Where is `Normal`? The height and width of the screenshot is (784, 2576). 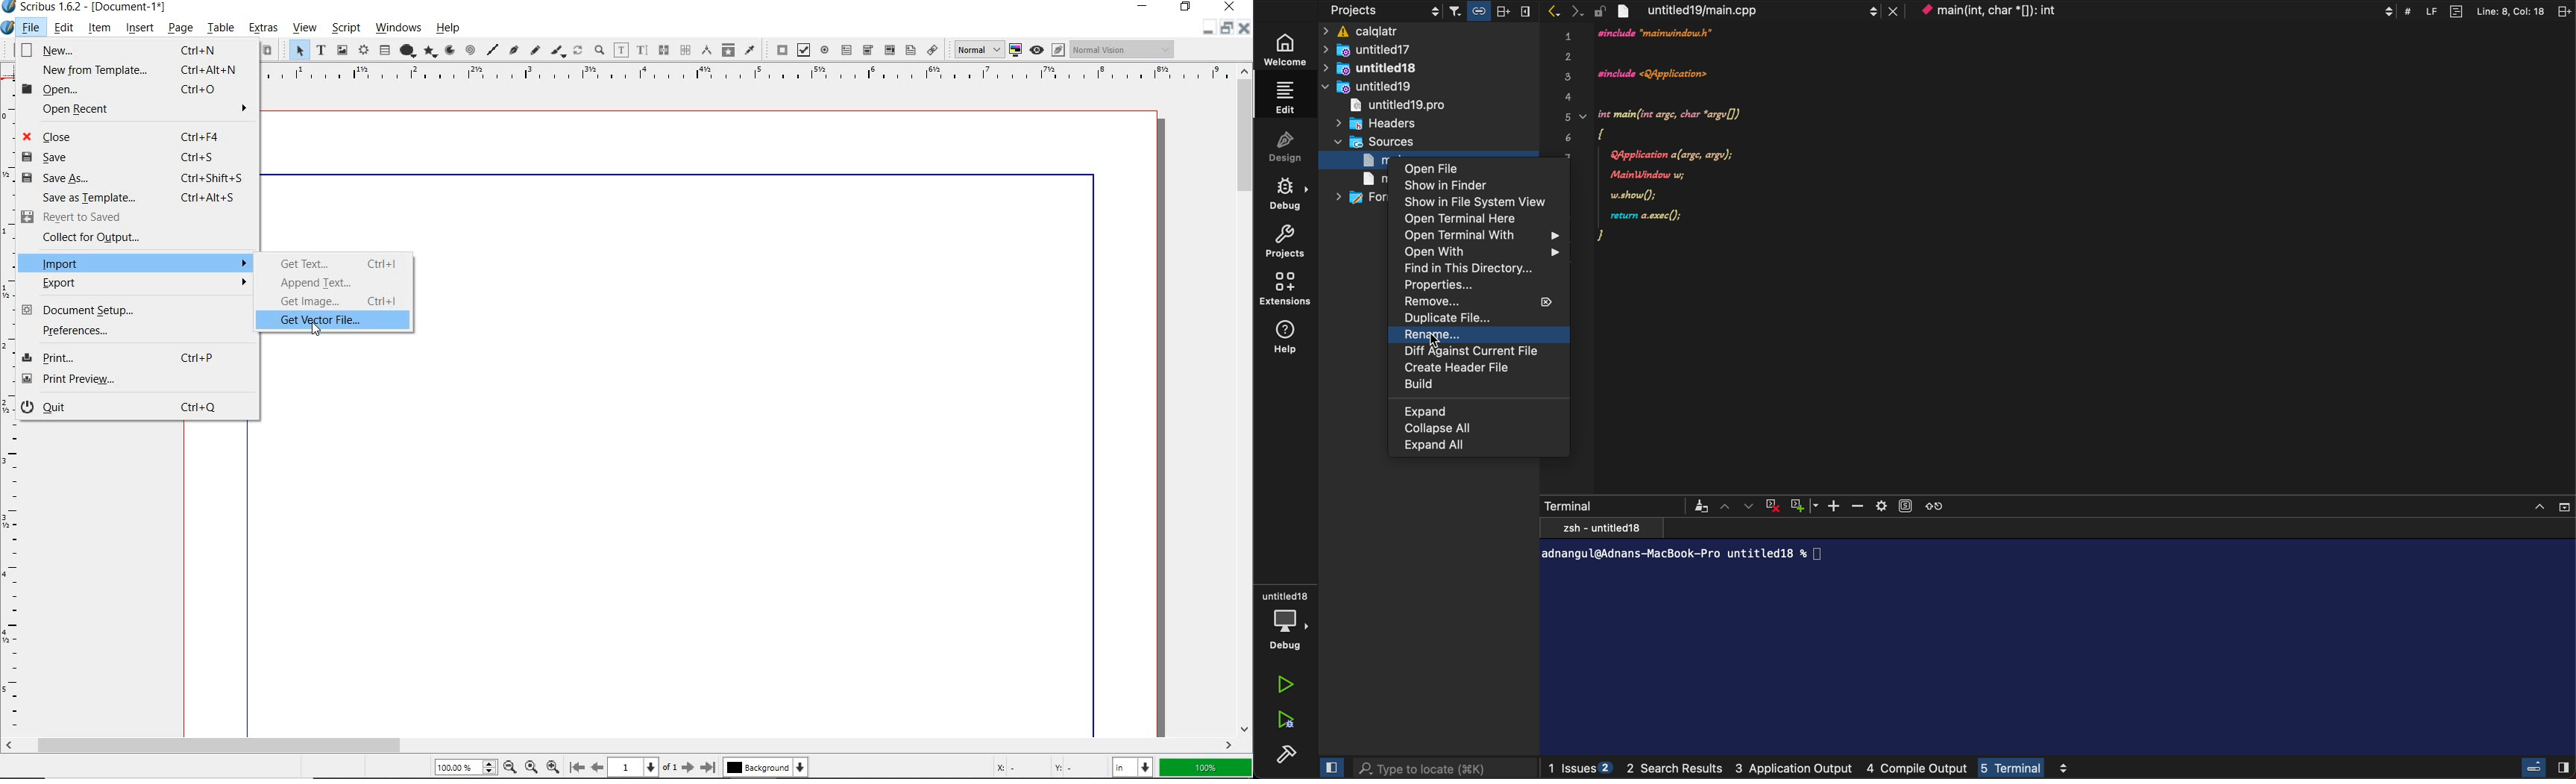
Normal is located at coordinates (975, 49).